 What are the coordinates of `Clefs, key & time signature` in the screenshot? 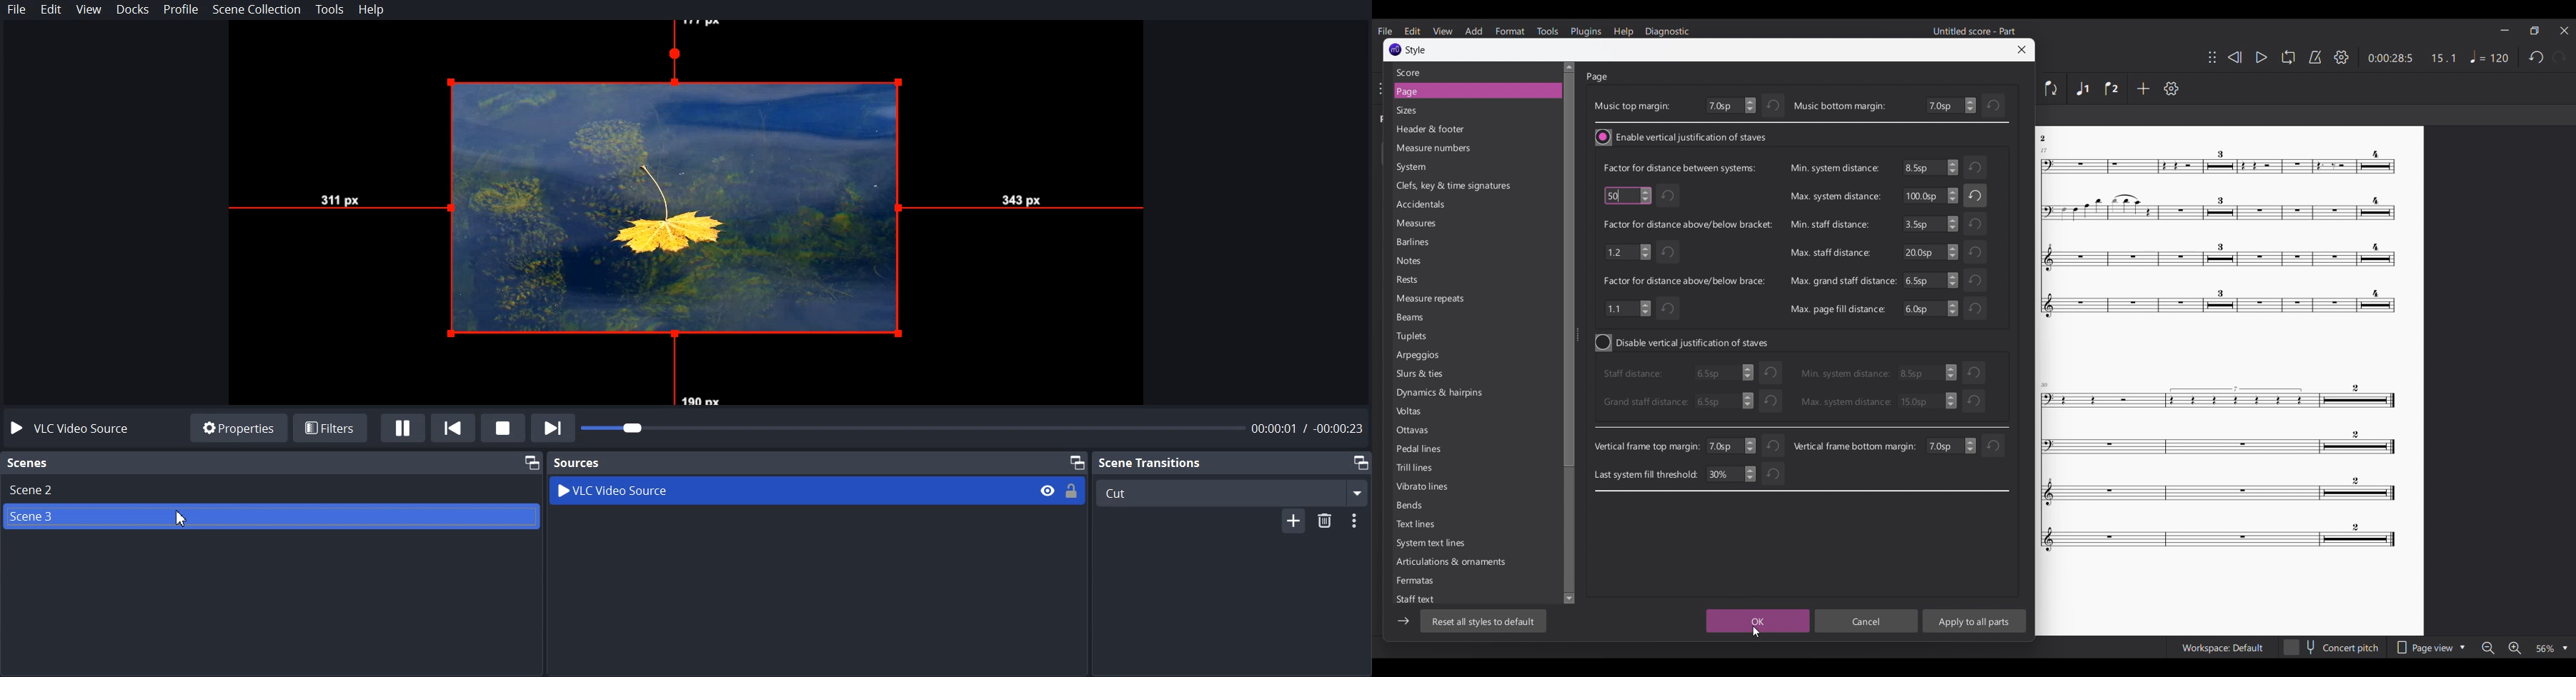 It's located at (1459, 186).